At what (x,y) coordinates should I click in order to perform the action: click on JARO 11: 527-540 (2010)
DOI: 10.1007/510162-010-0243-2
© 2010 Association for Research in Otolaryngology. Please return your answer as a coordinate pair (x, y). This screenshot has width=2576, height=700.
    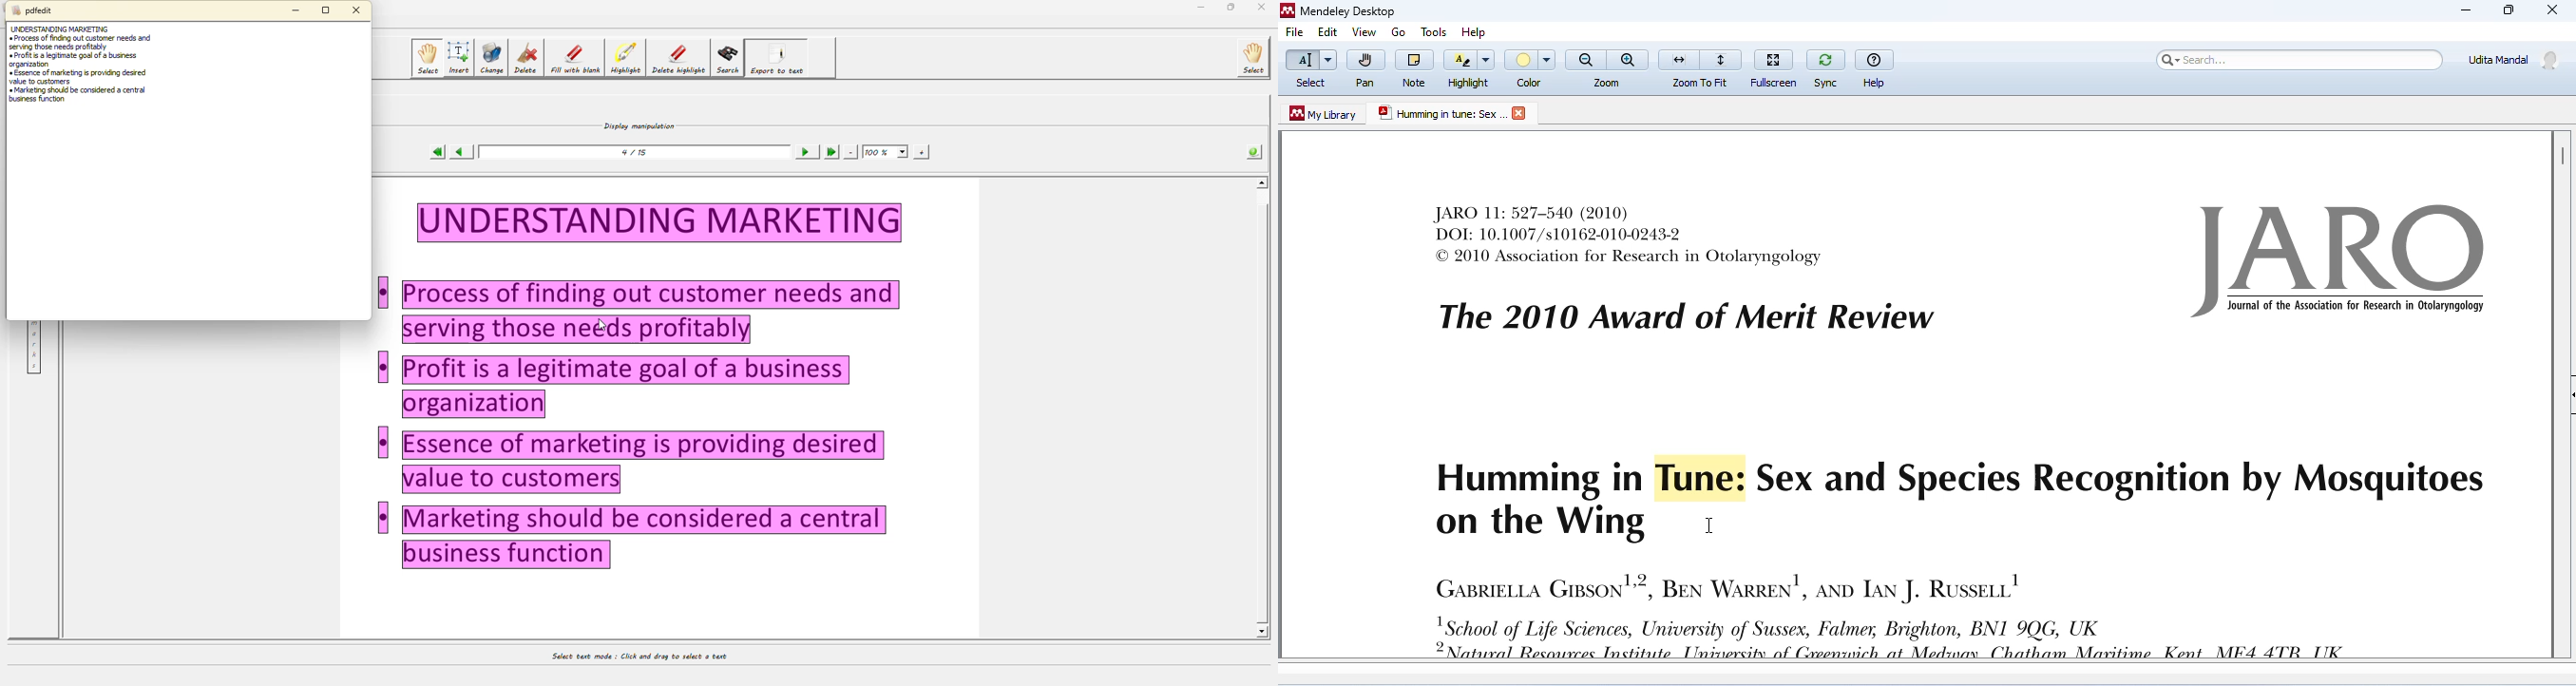
    Looking at the image, I should click on (1630, 235).